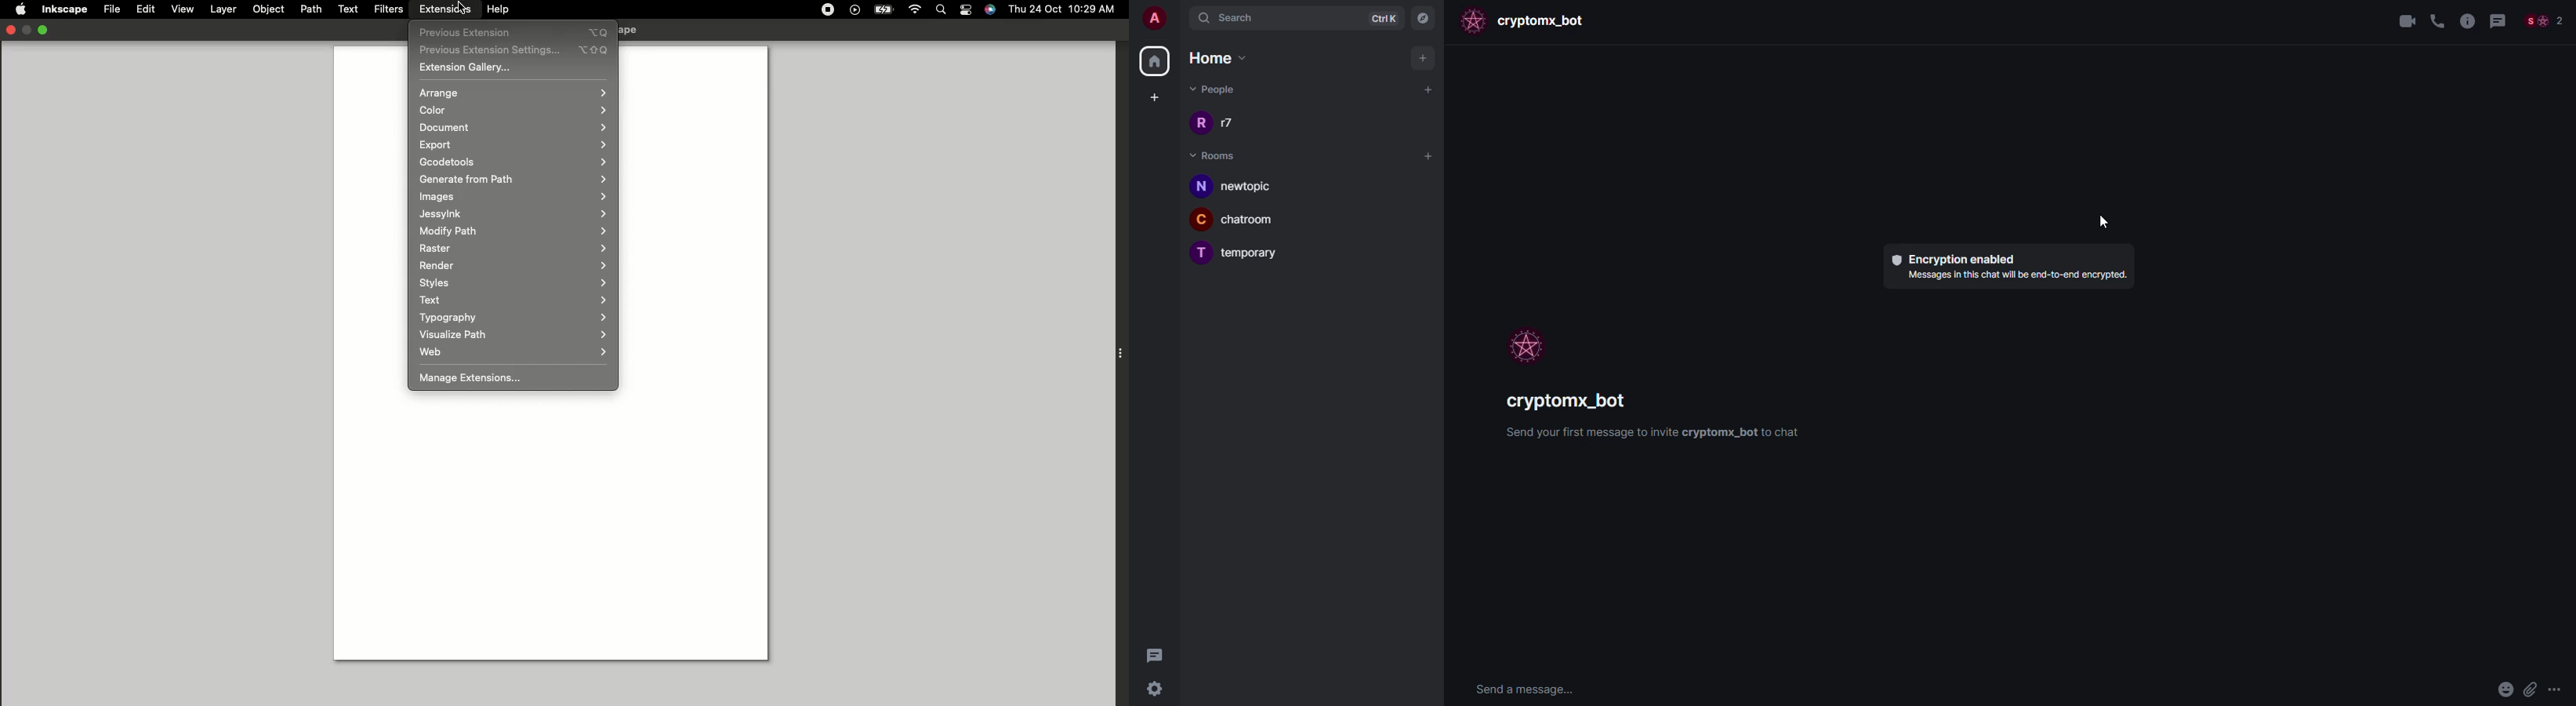 The image size is (2576, 728). Describe the element at coordinates (1121, 348) in the screenshot. I see `Extension` at that location.